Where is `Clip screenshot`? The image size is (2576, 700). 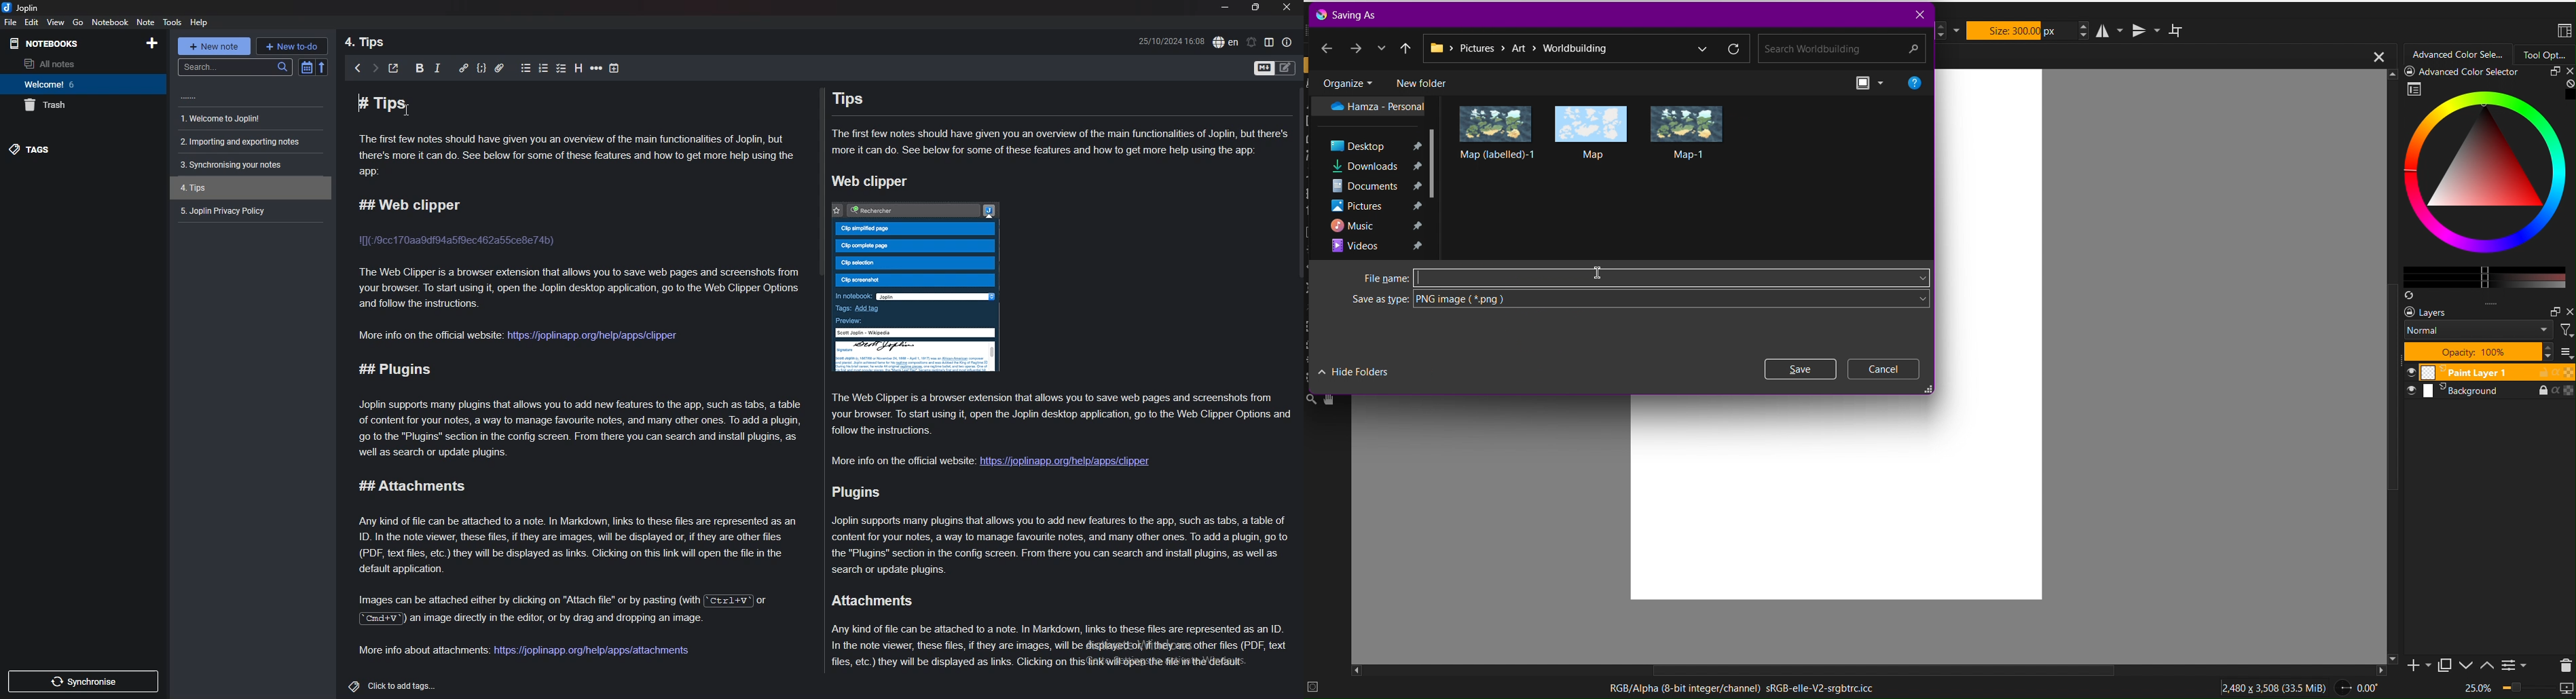 Clip screenshot is located at coordinates (917, 279).